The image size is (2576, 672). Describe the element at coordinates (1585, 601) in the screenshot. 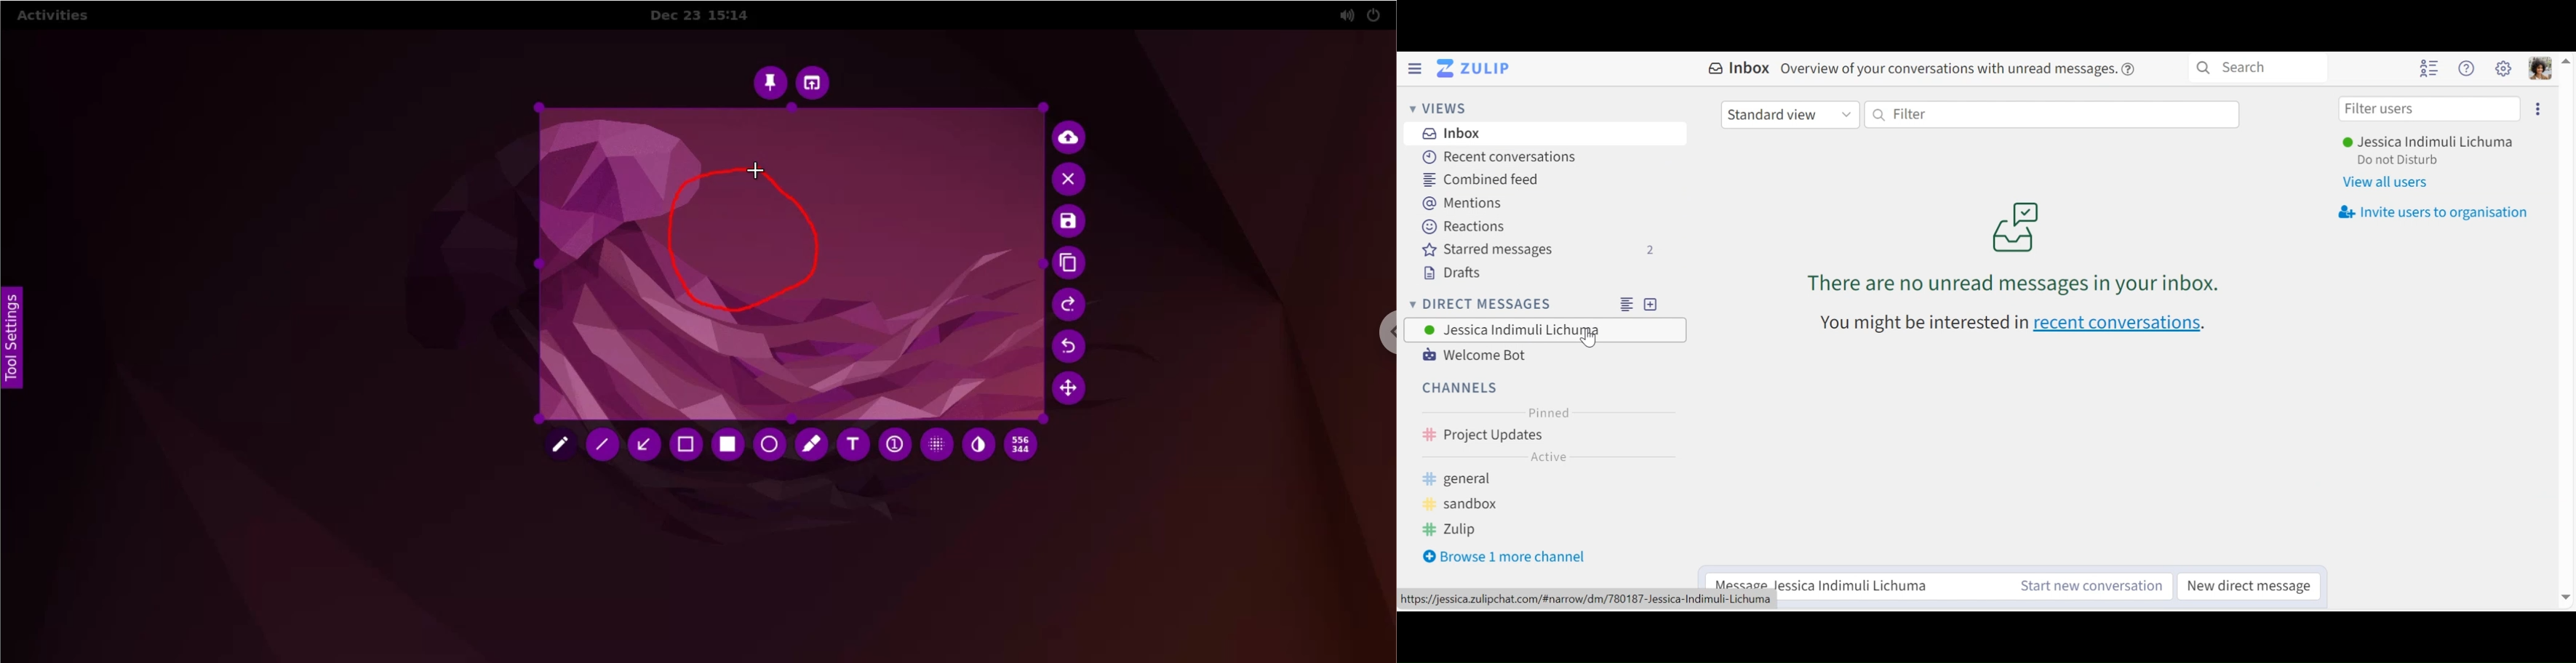

I see `url` at that location.